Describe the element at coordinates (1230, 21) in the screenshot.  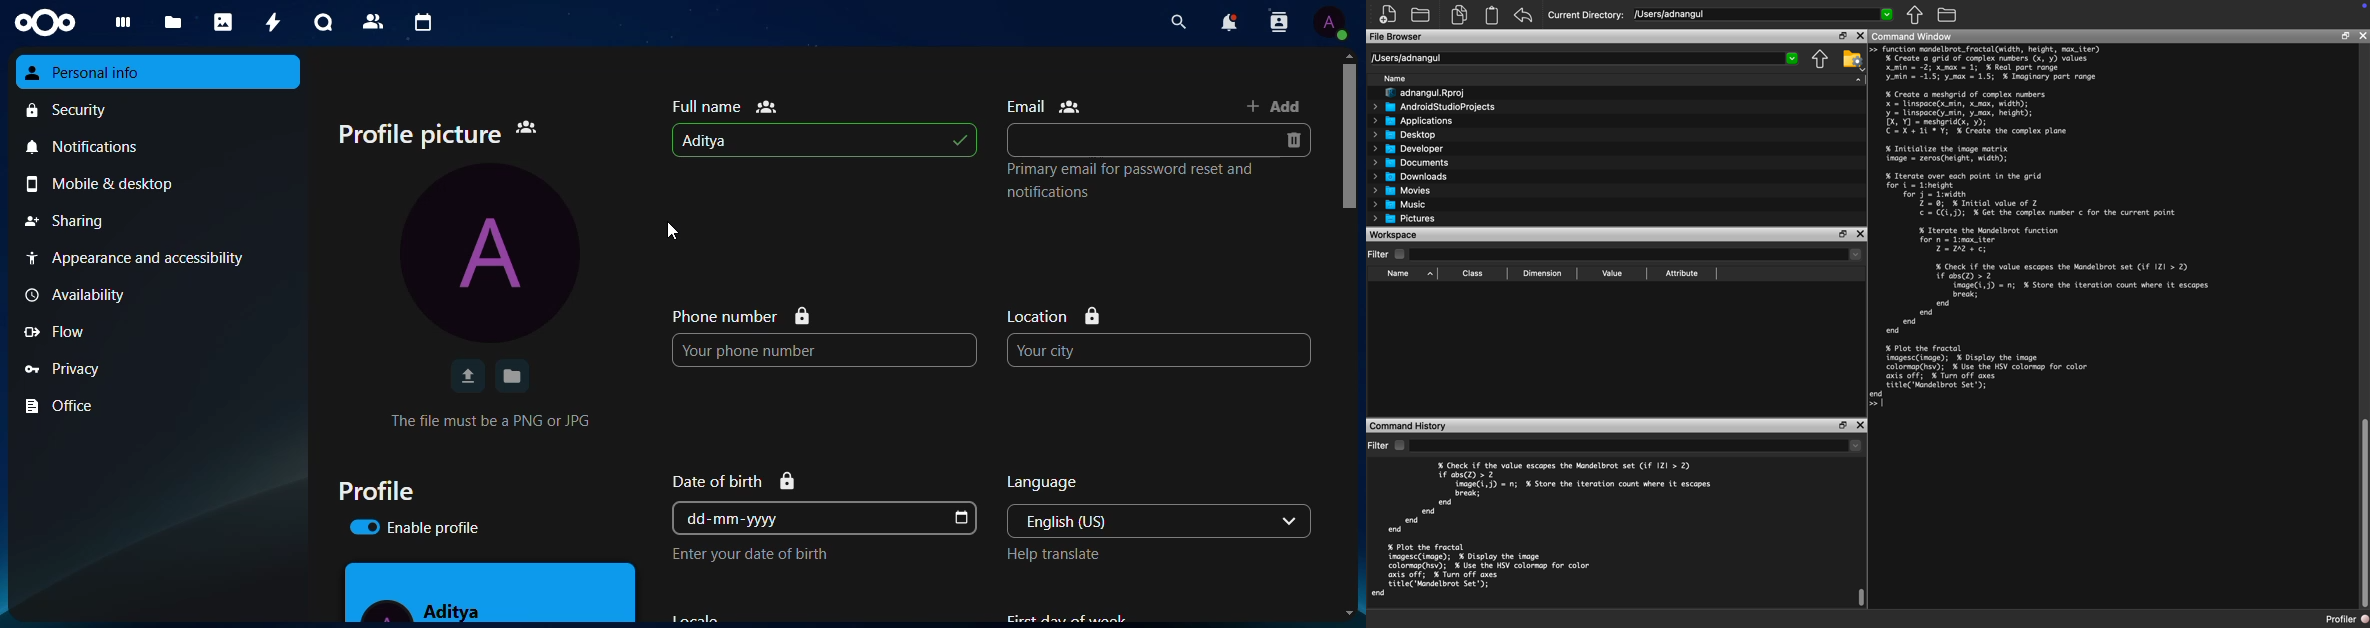
I see `notification` at that location.